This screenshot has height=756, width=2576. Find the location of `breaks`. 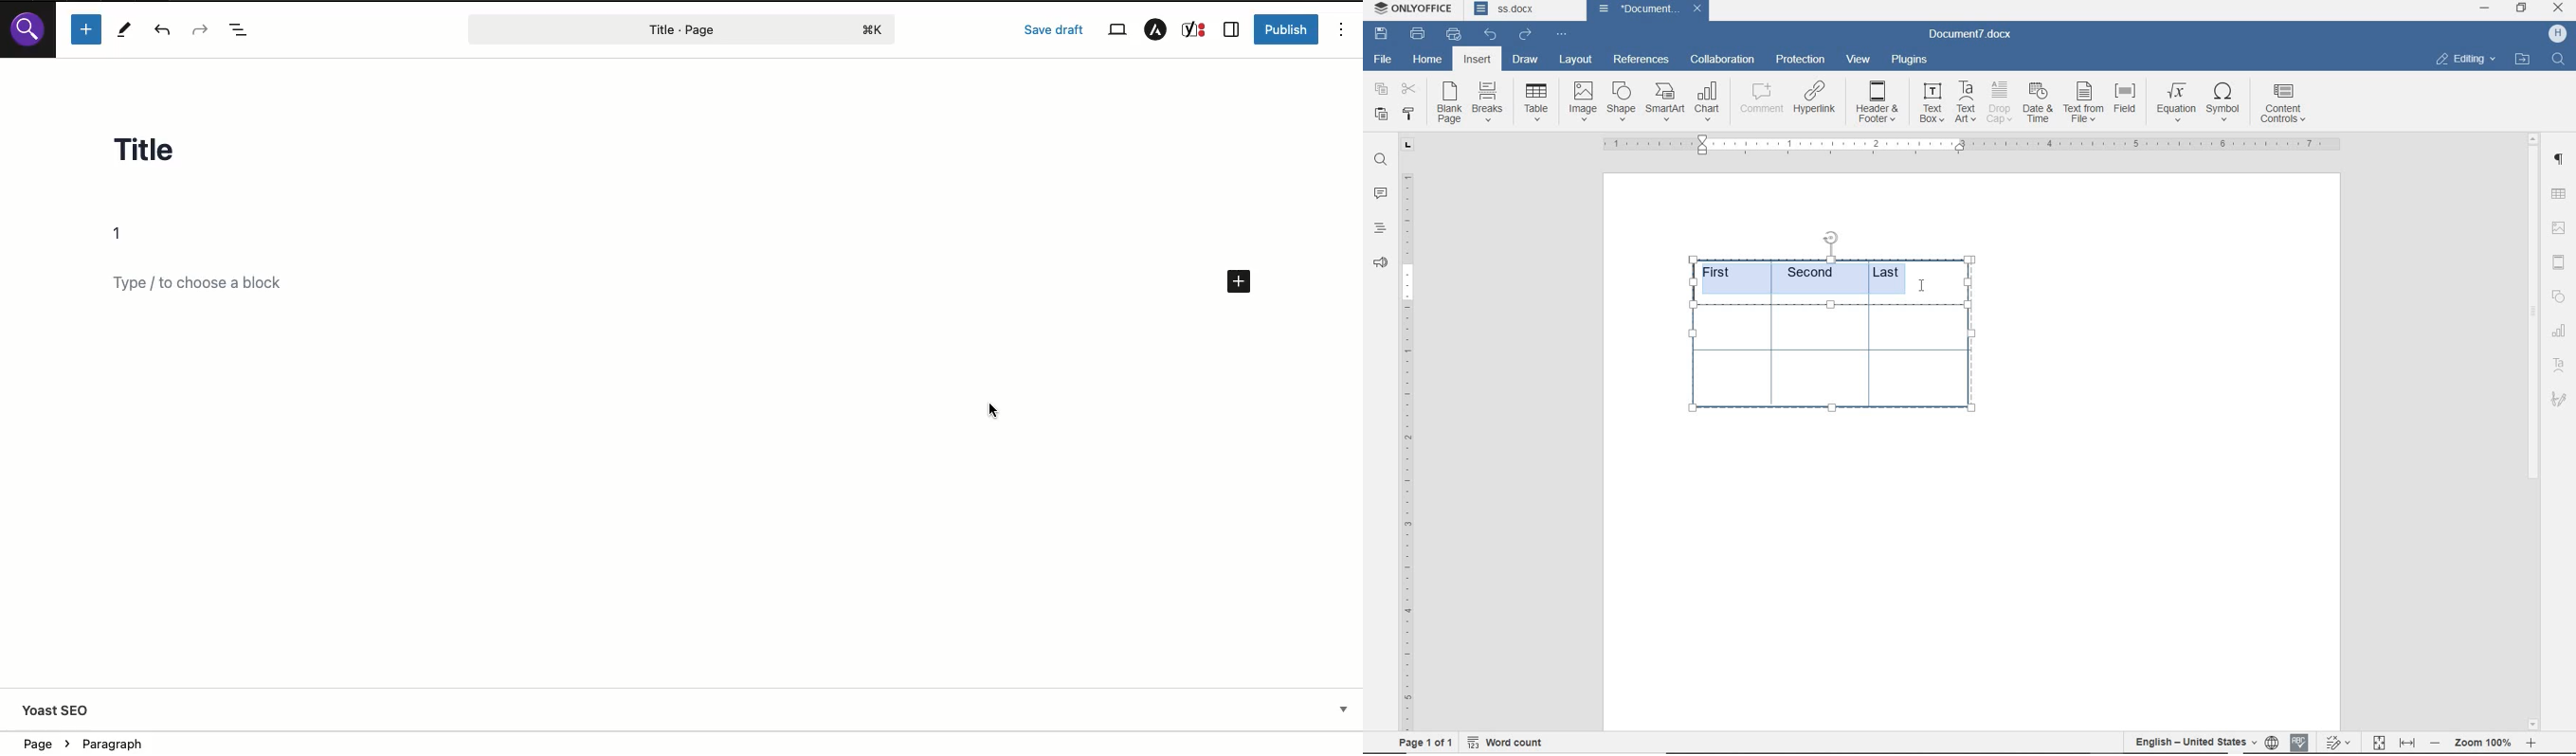

breaks is located at coordinates (1490, 102).